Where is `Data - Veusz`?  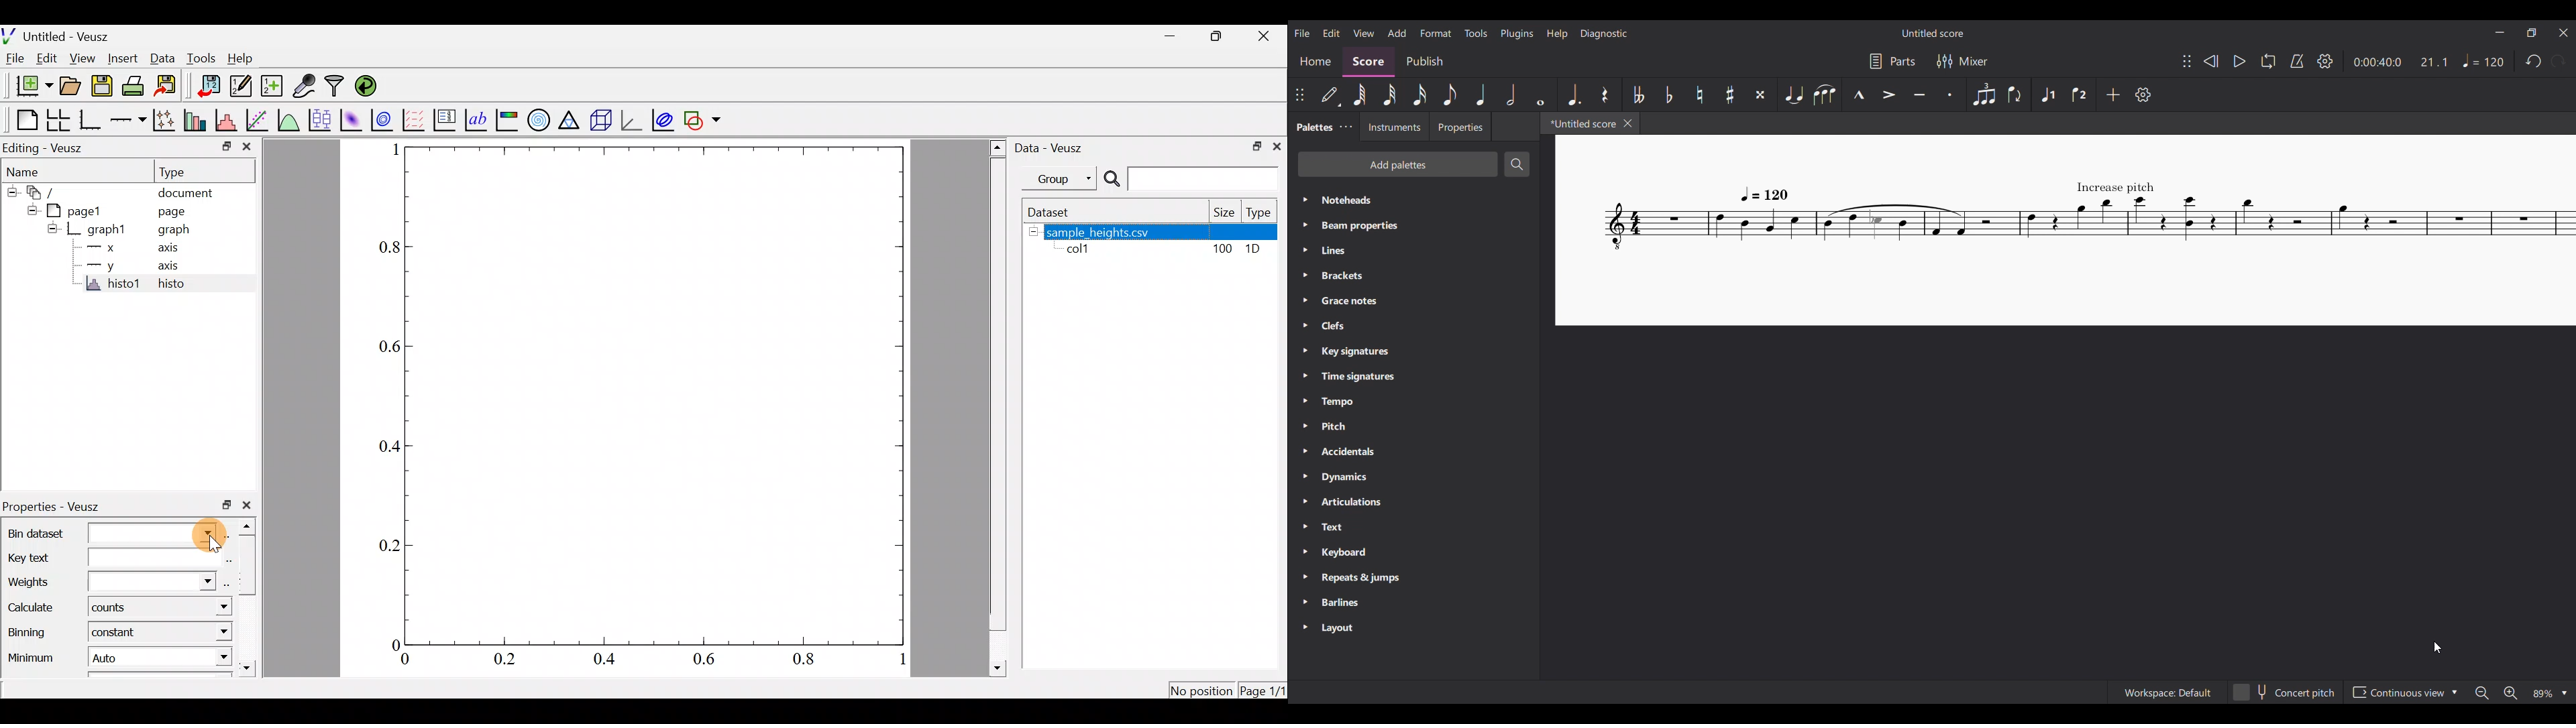 Data - Veusz is located at coordinates (1053, 149).